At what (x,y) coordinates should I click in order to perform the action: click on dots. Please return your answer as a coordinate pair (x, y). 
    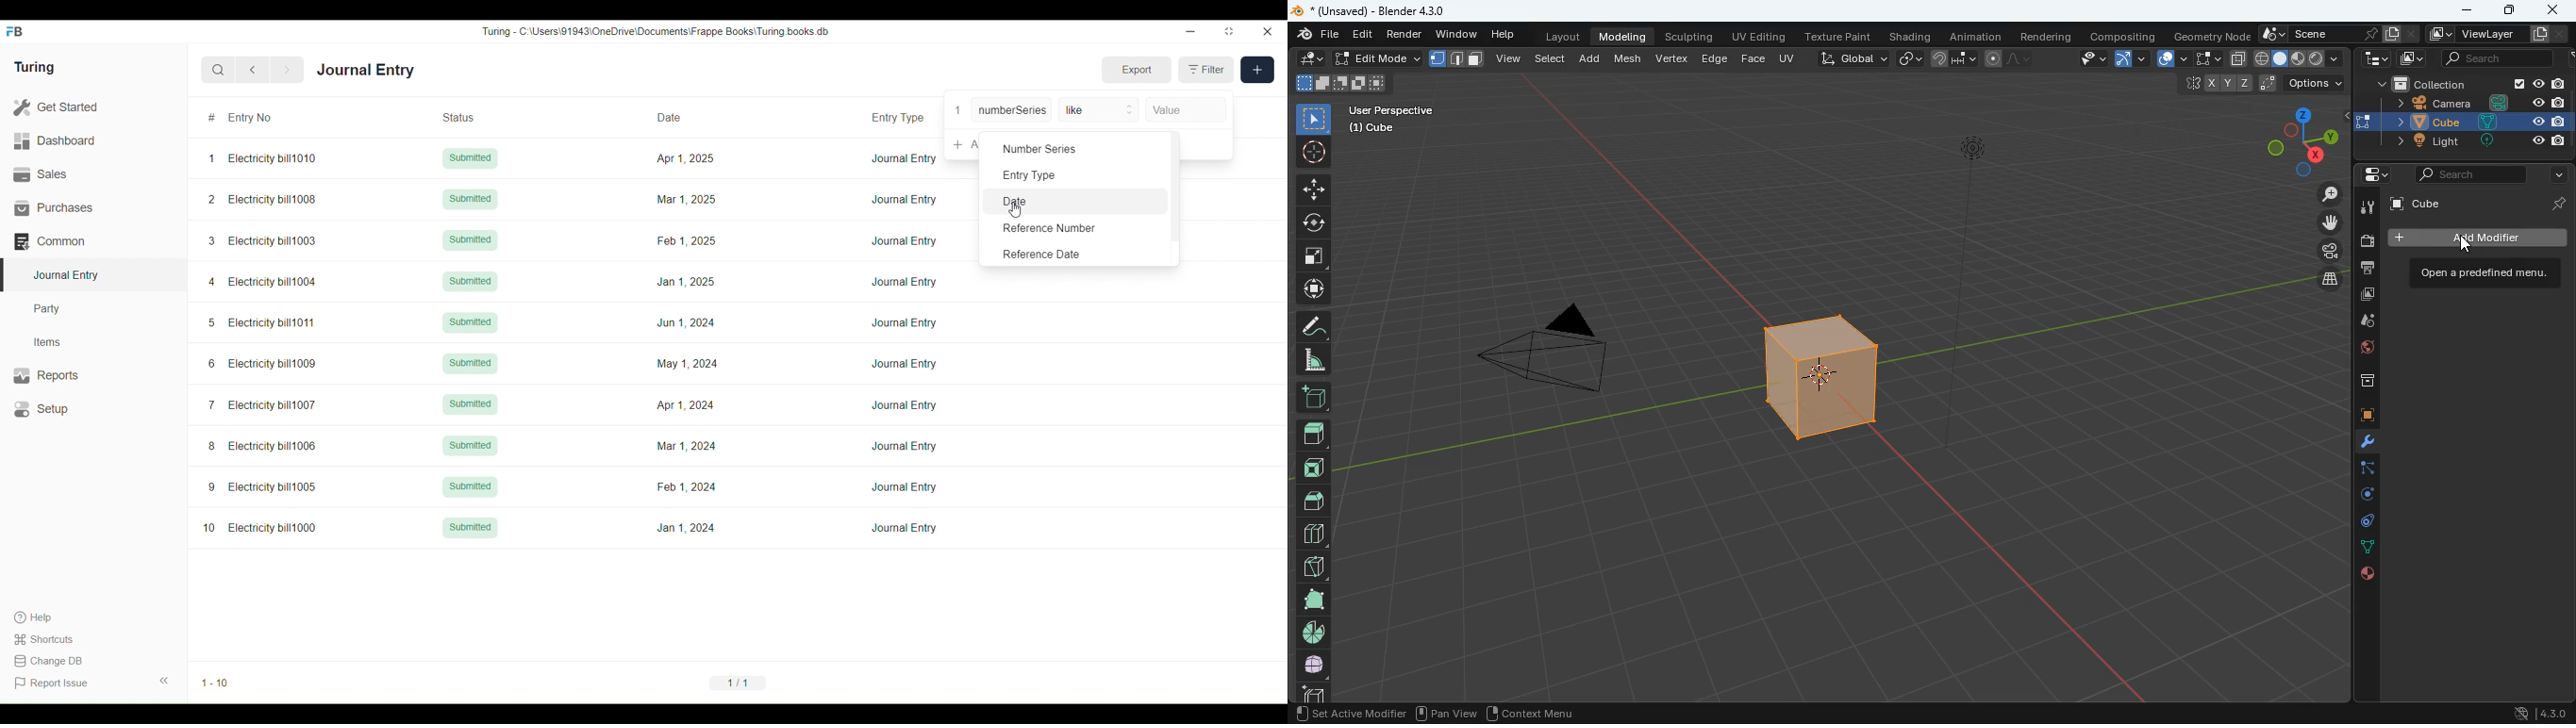
    Looking at the image, I should click on (2363, 548).